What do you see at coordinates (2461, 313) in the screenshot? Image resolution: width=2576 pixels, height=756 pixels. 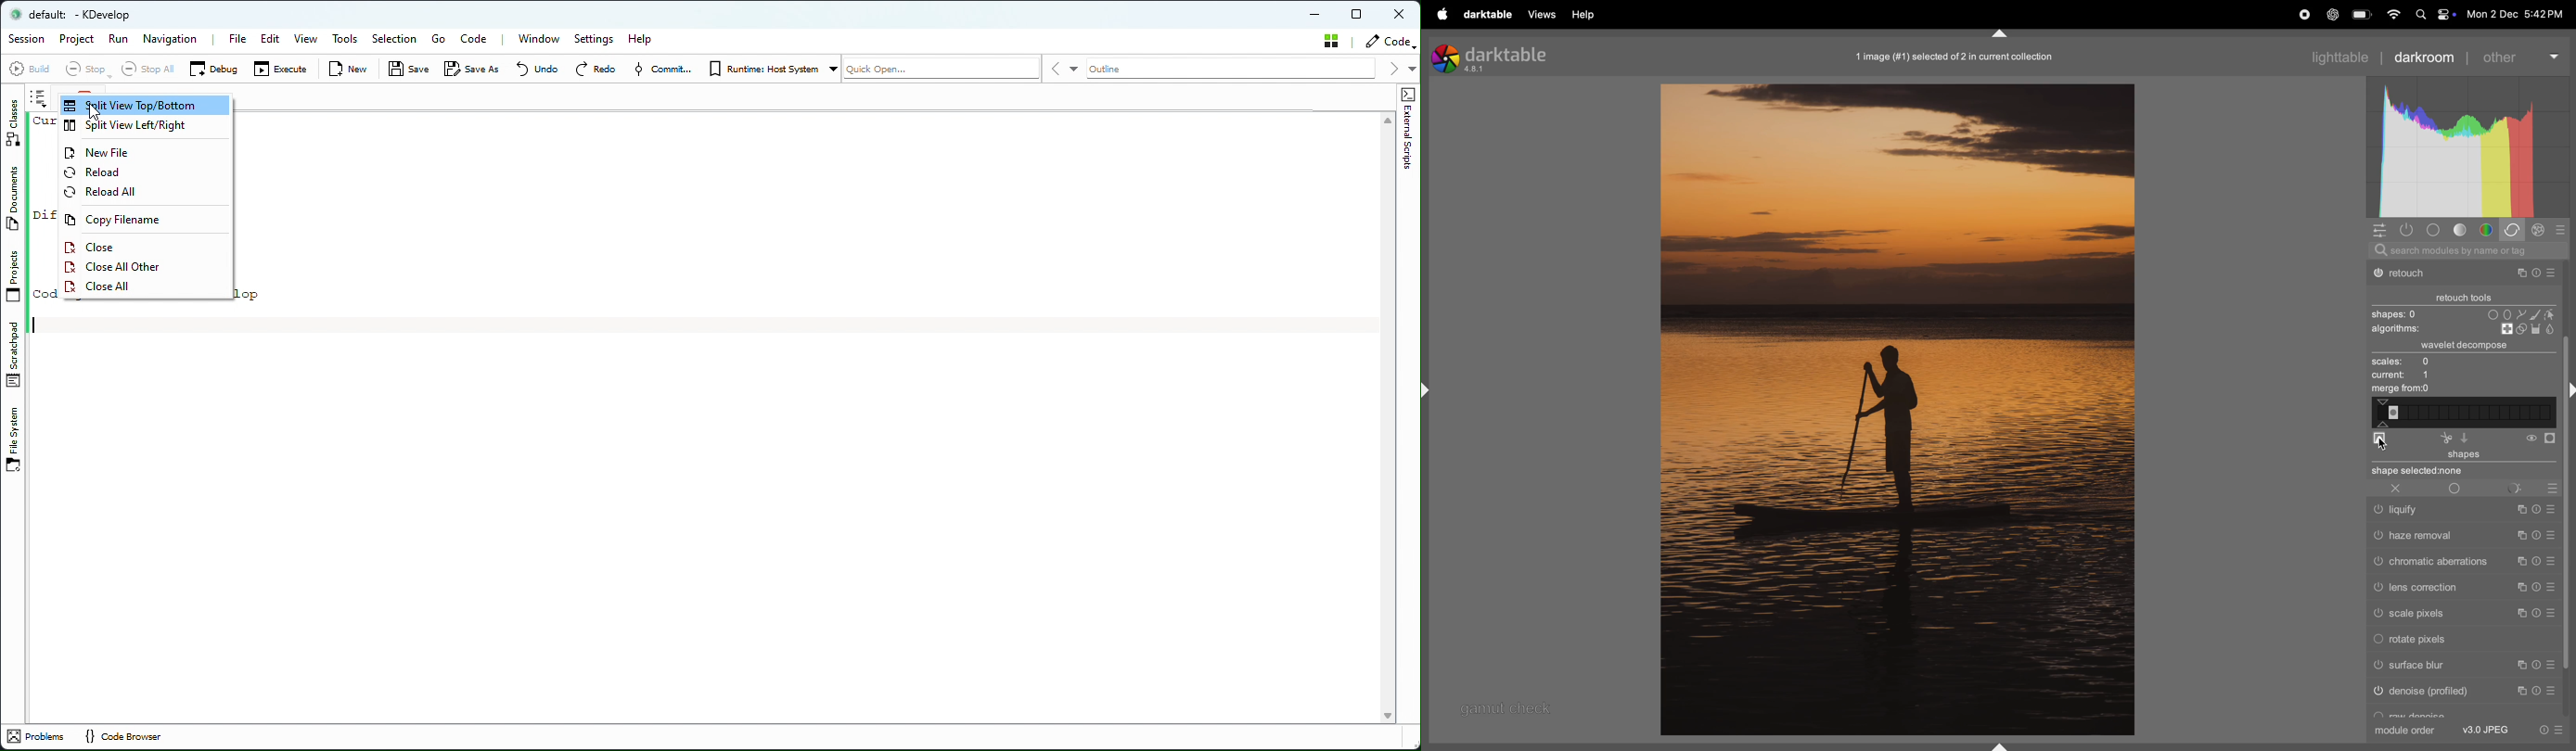 I see `shapes` at bounding box center [2461, 313].